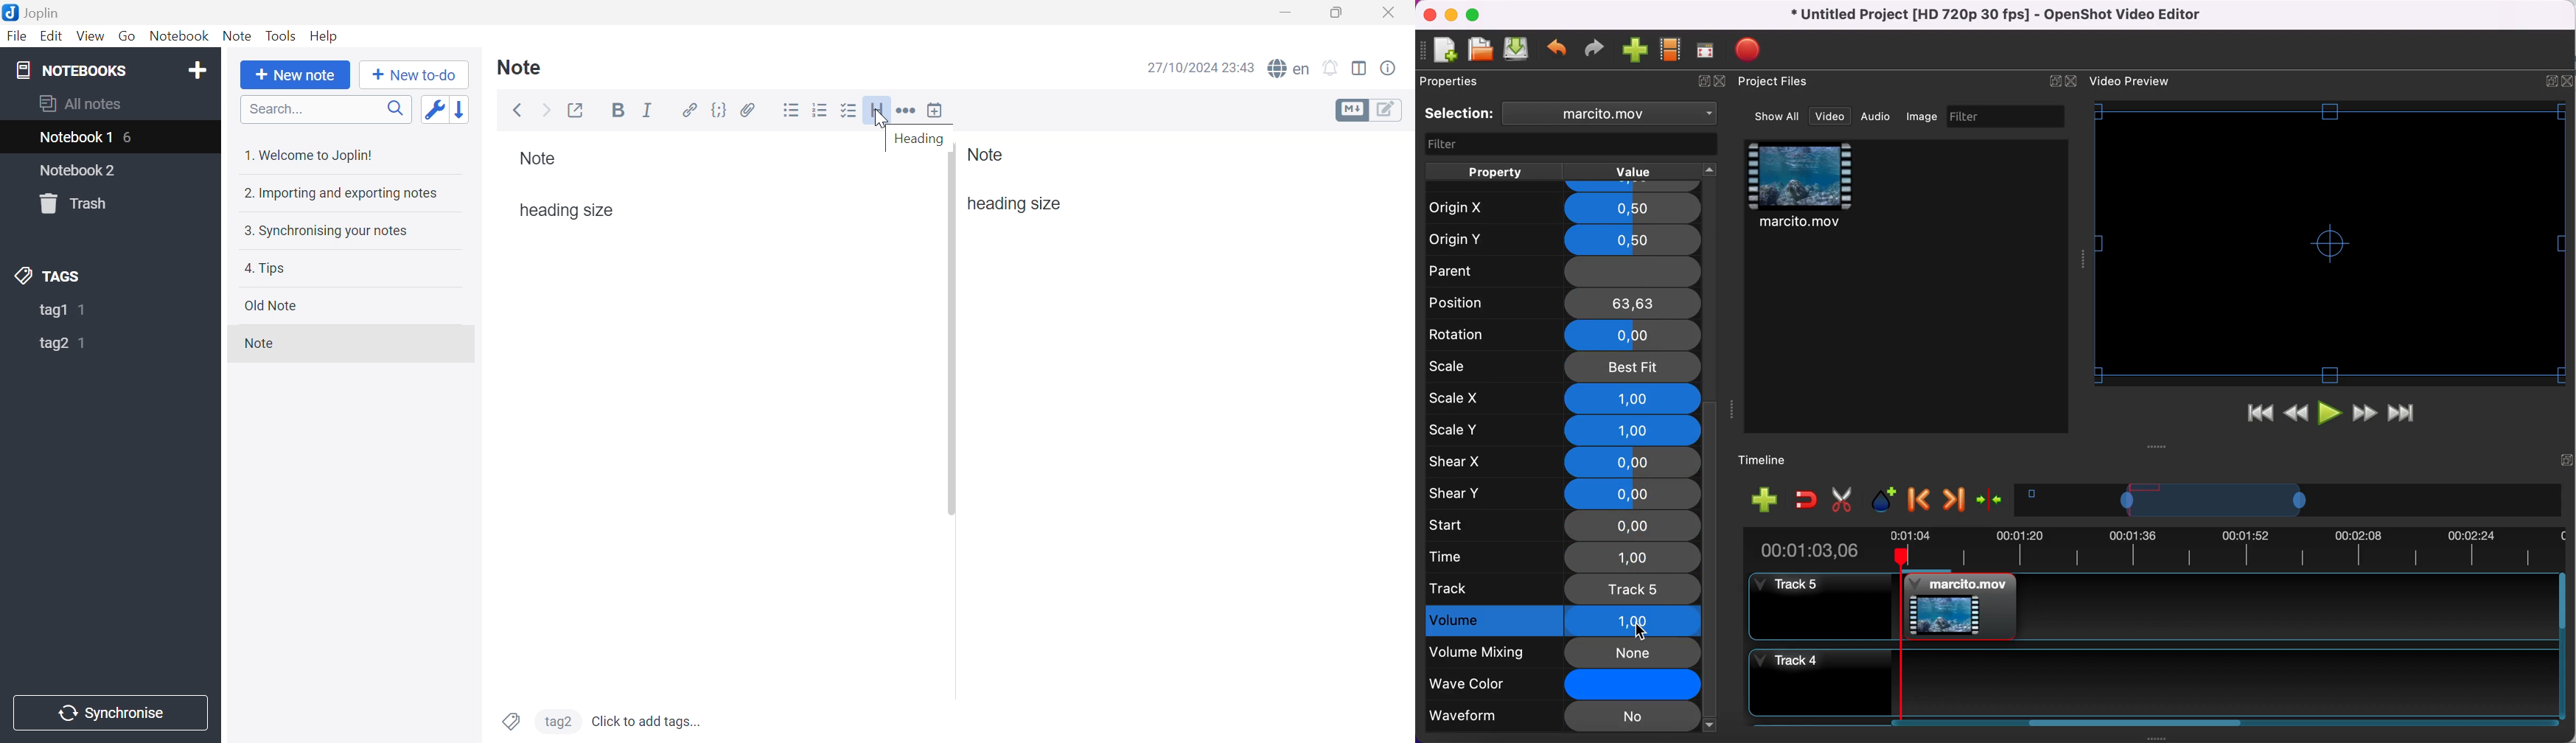 The image size is (2576, 756). Describe the element at coordinates (1573, 145) in the screenshot. I see `filter` at that location.